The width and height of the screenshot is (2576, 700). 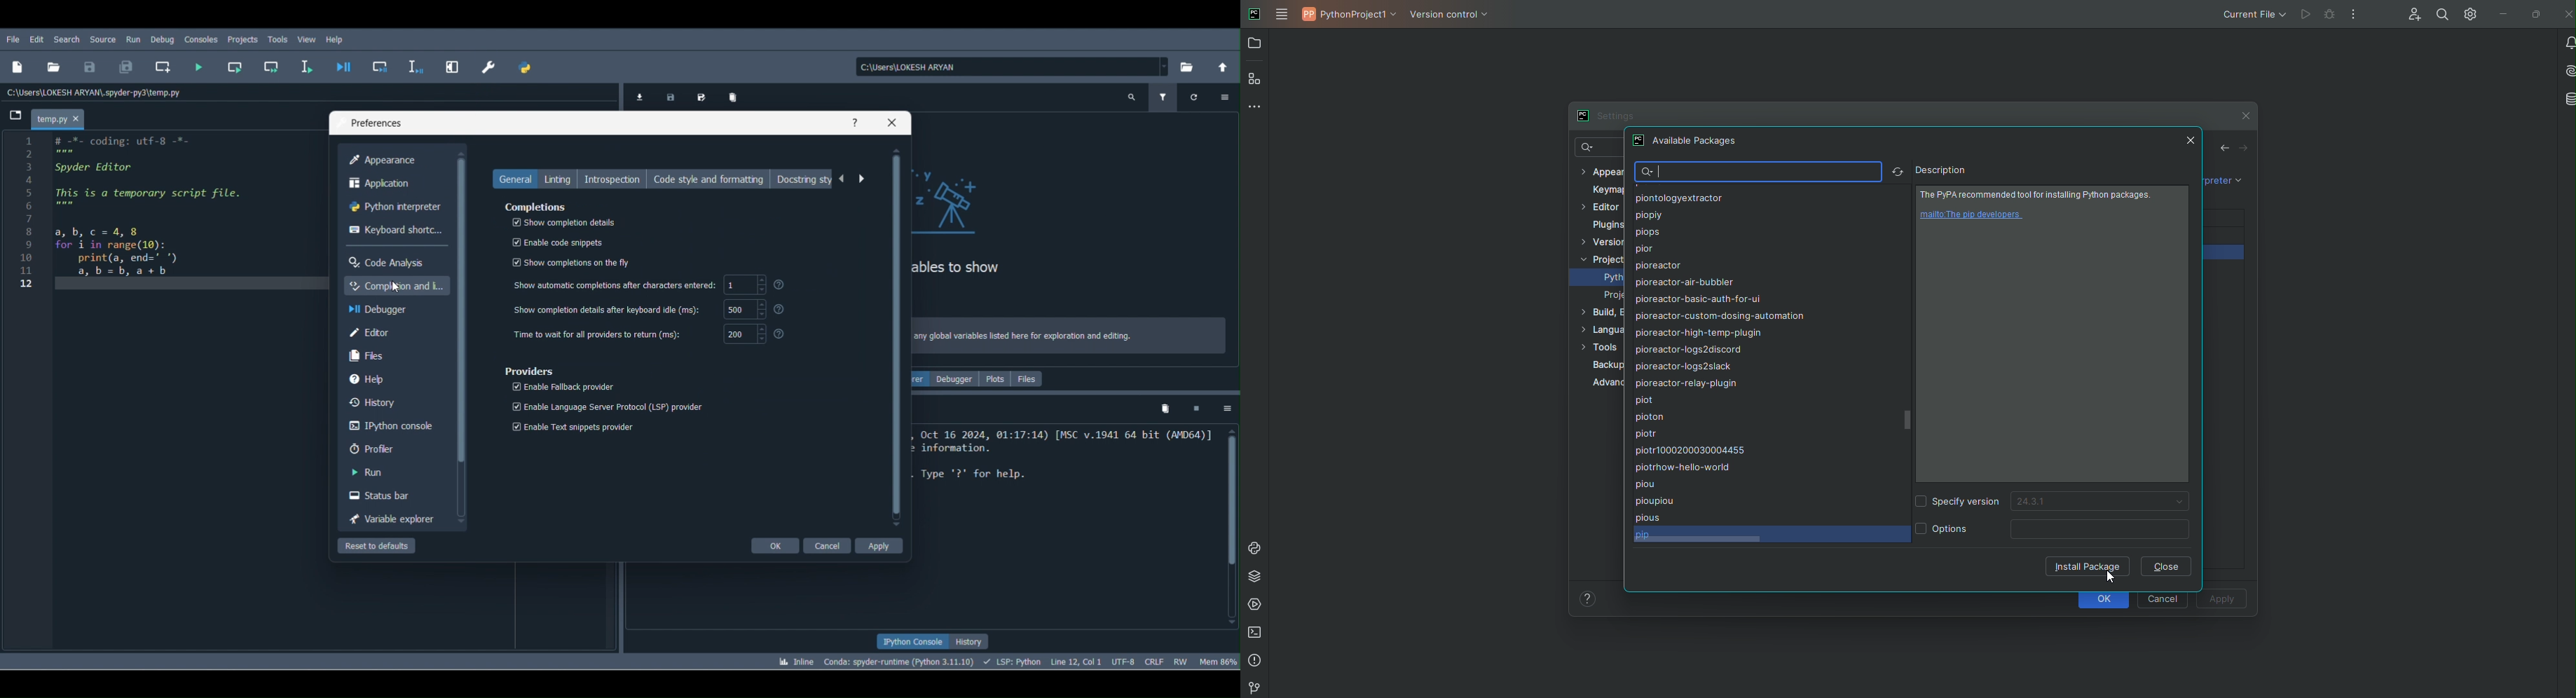 I want to click on piotr1000200030004455, so click(x=1692, y=451).